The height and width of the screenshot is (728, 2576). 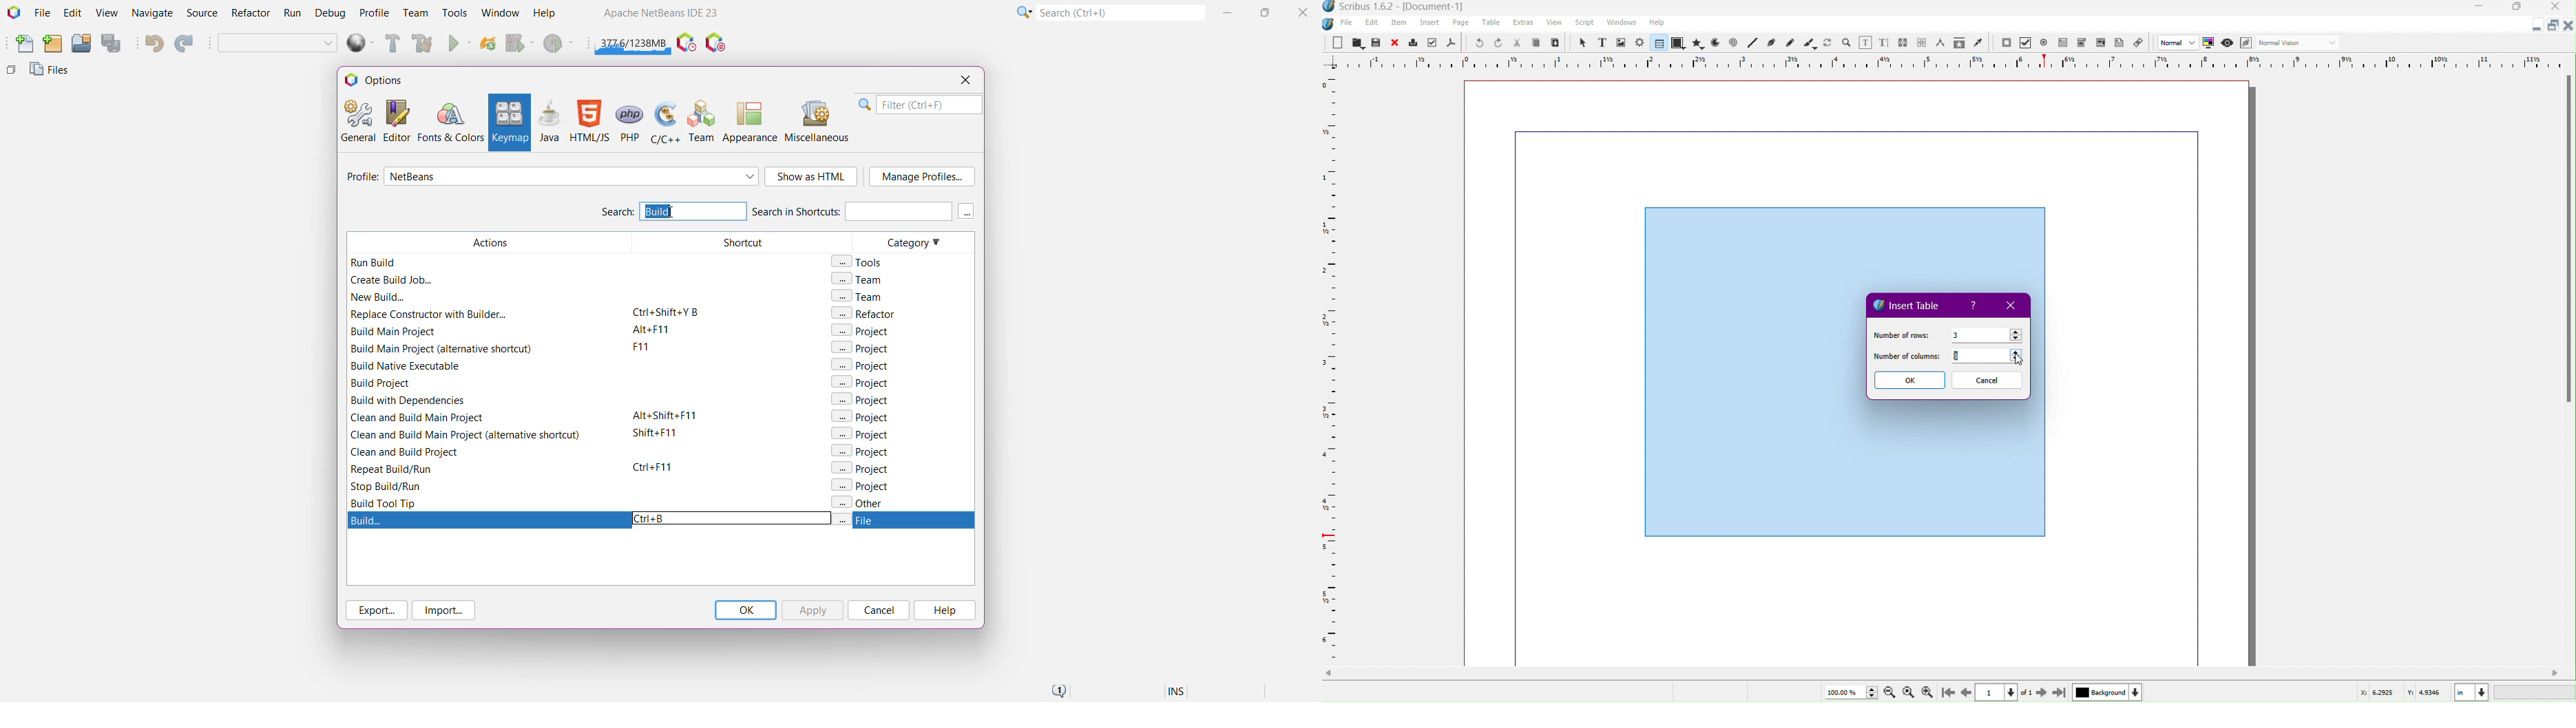 I want to click on Scrollbar, so click(x=2568, y=243).